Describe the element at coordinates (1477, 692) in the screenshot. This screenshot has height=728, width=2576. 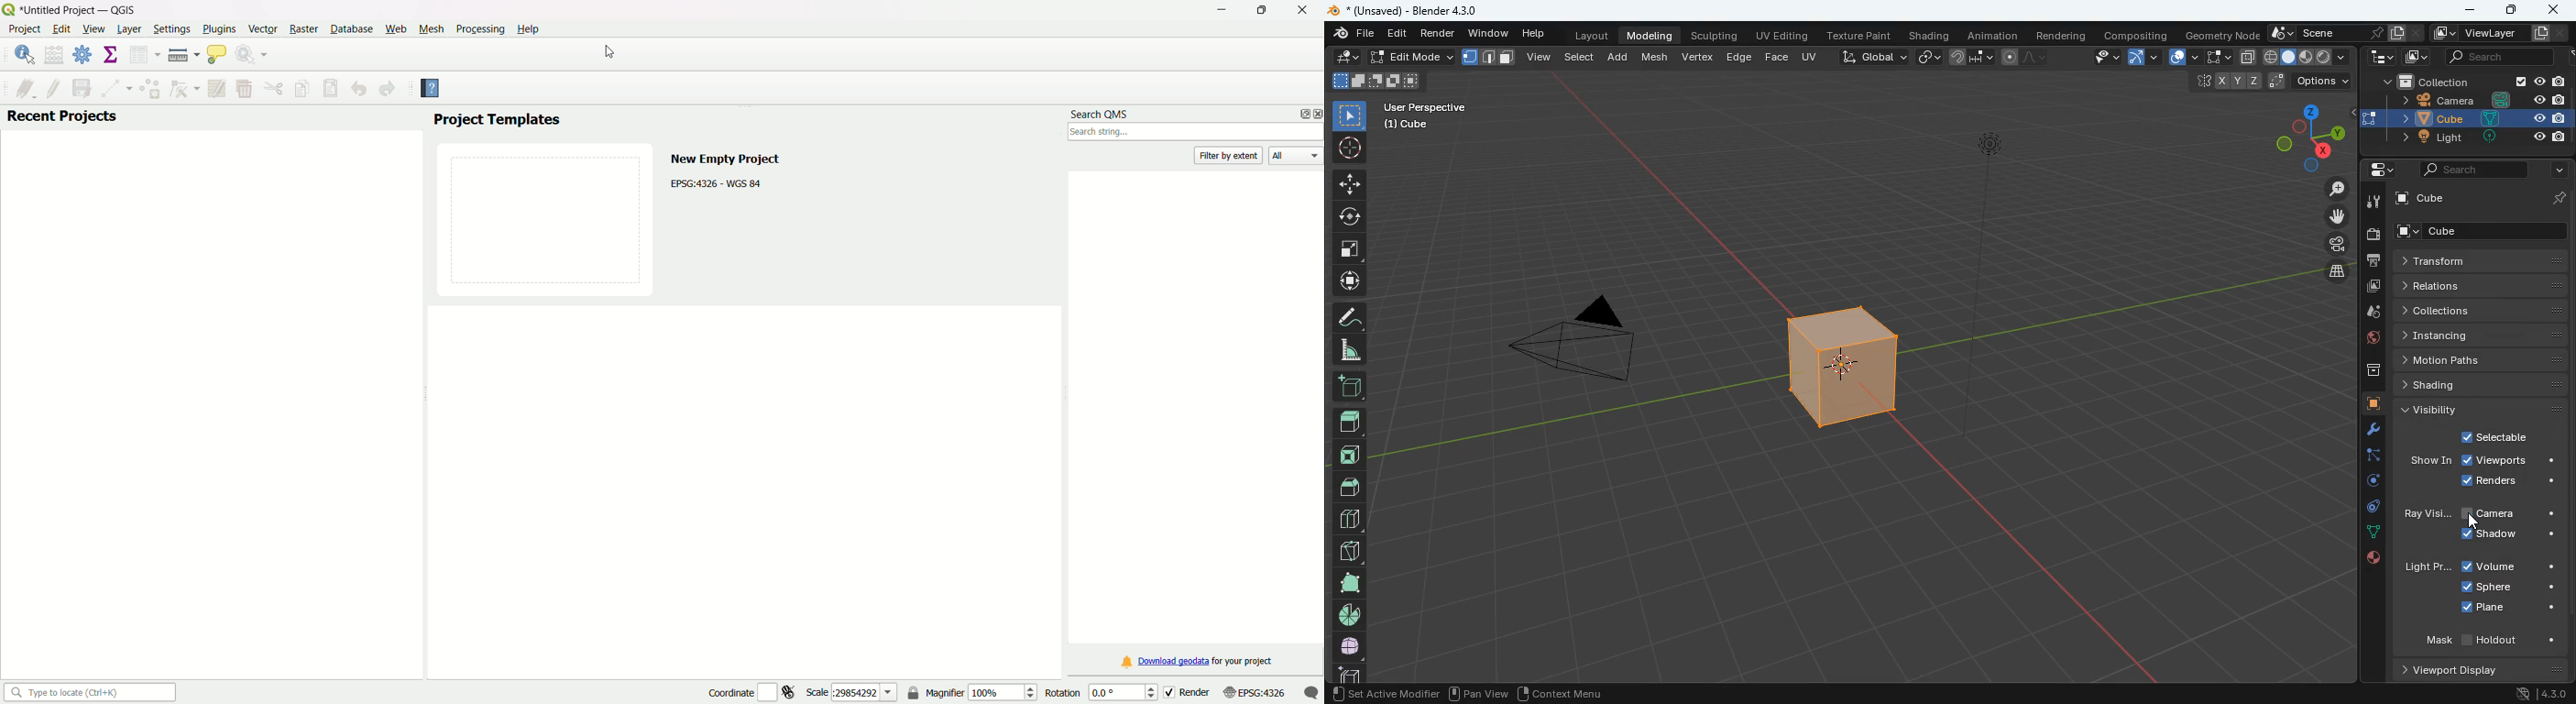
I see `pan view` at that location.